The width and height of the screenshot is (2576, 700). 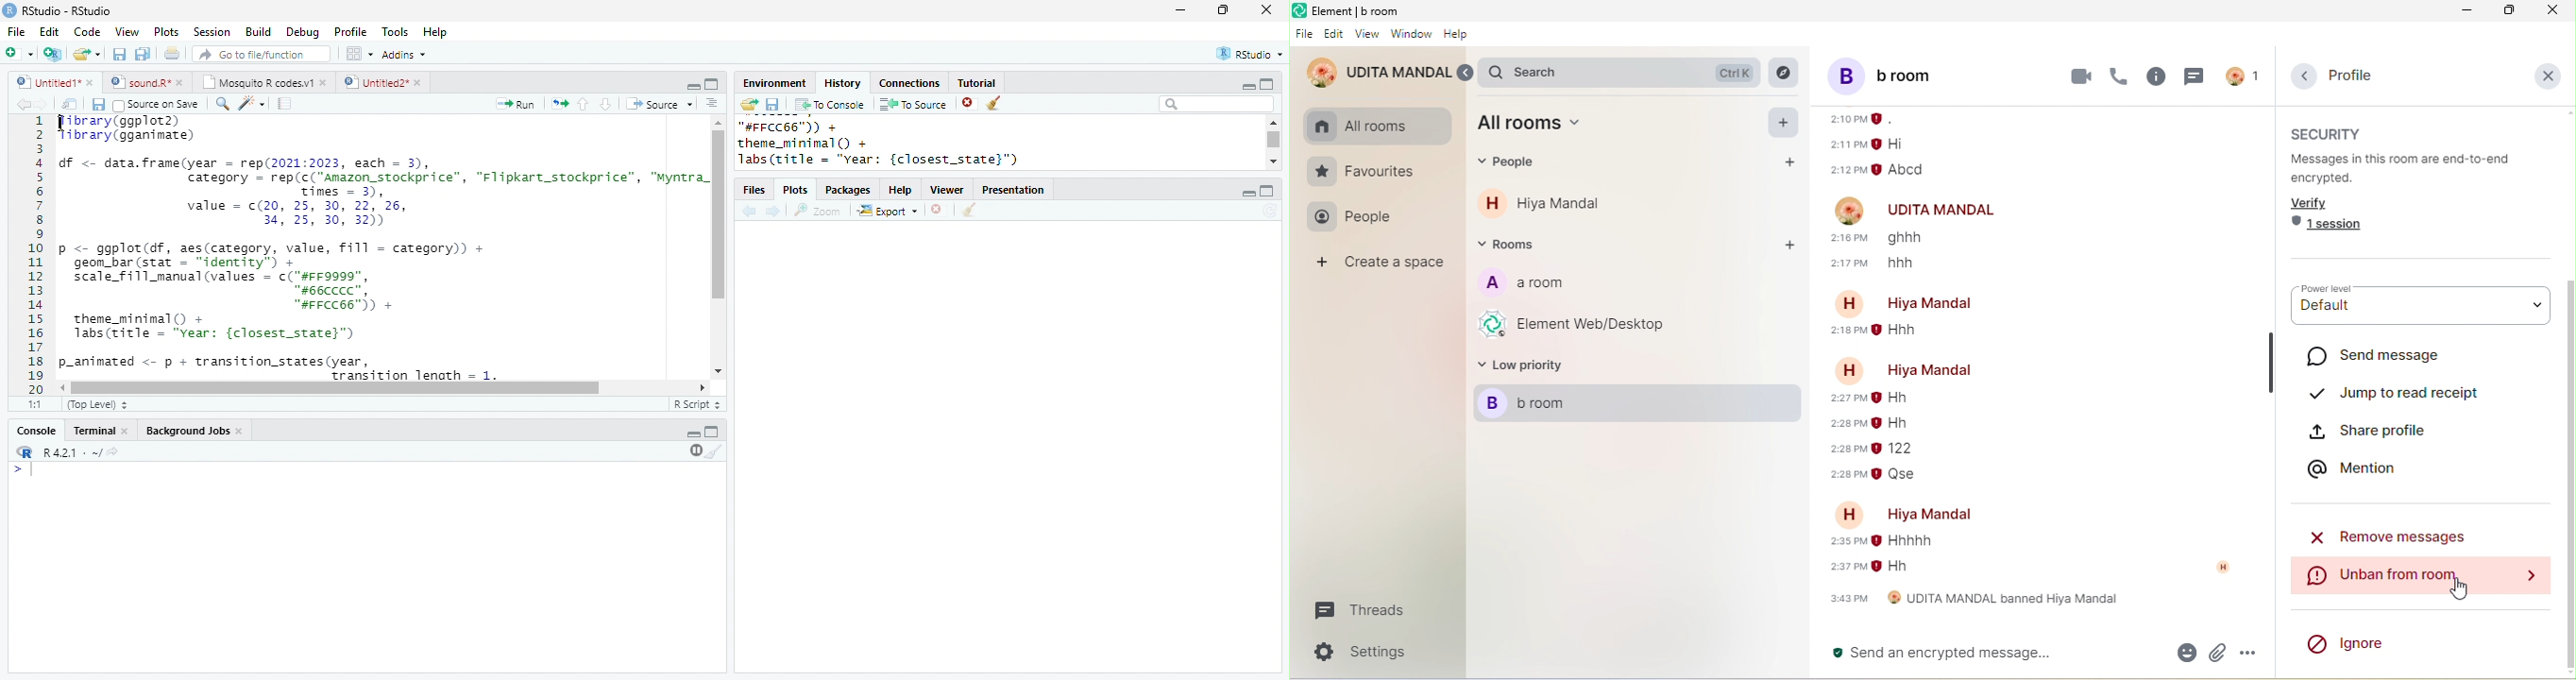 What do you see at coordinates (1784, 73) in the screenshot?
I see `explore` at bounding box center [1784, 73].